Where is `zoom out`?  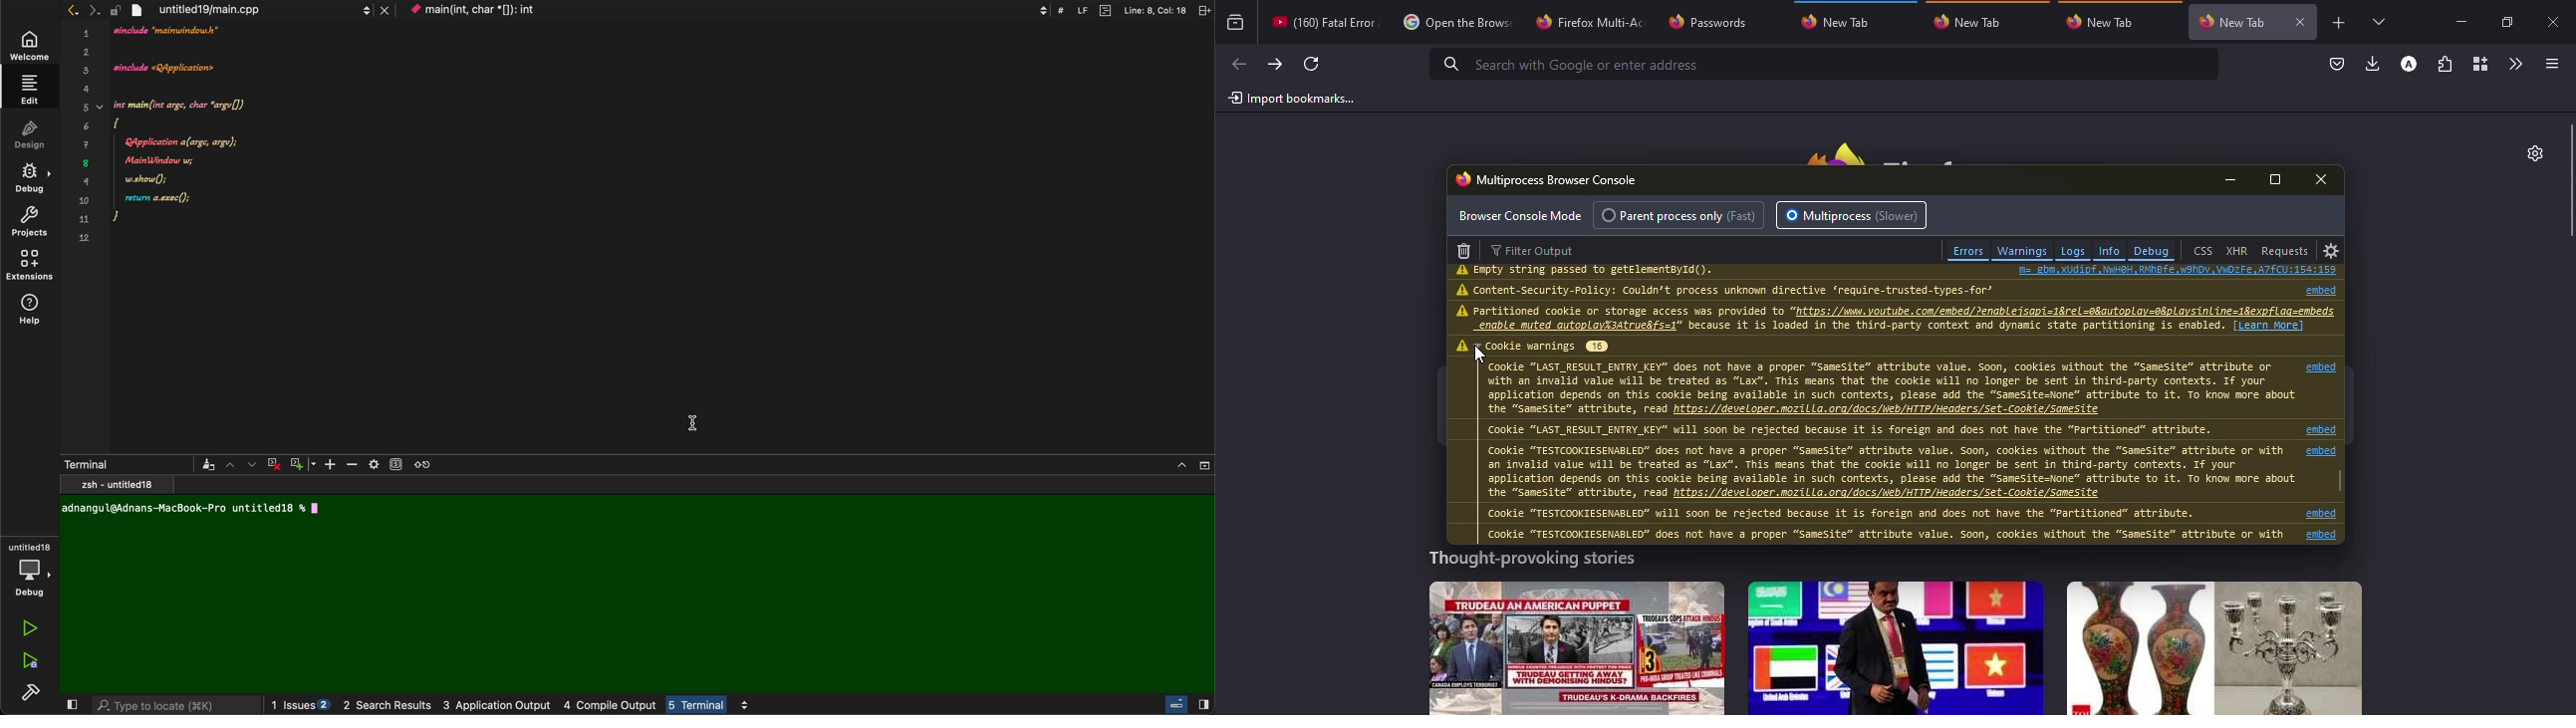
zoom out is located at coordinates (349, 464).